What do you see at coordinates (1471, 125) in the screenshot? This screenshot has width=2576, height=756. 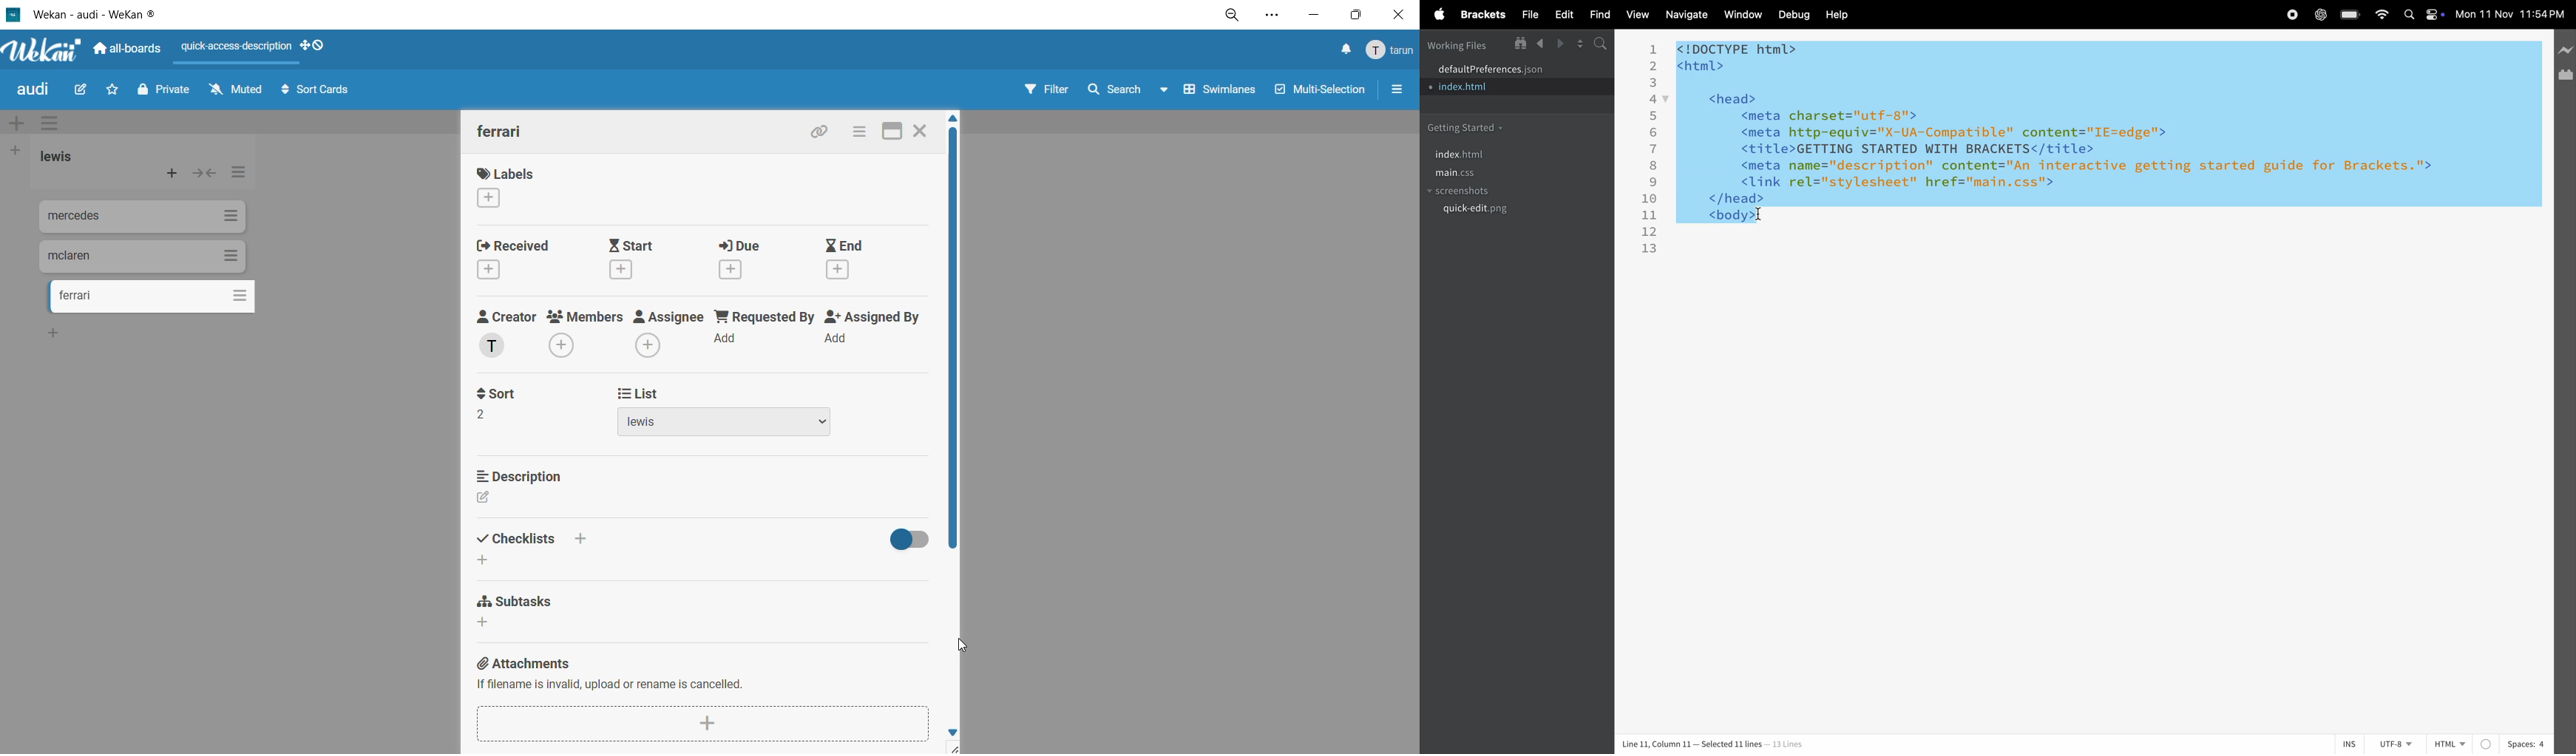 I see `getting started` at bounding box center [1471, 125].